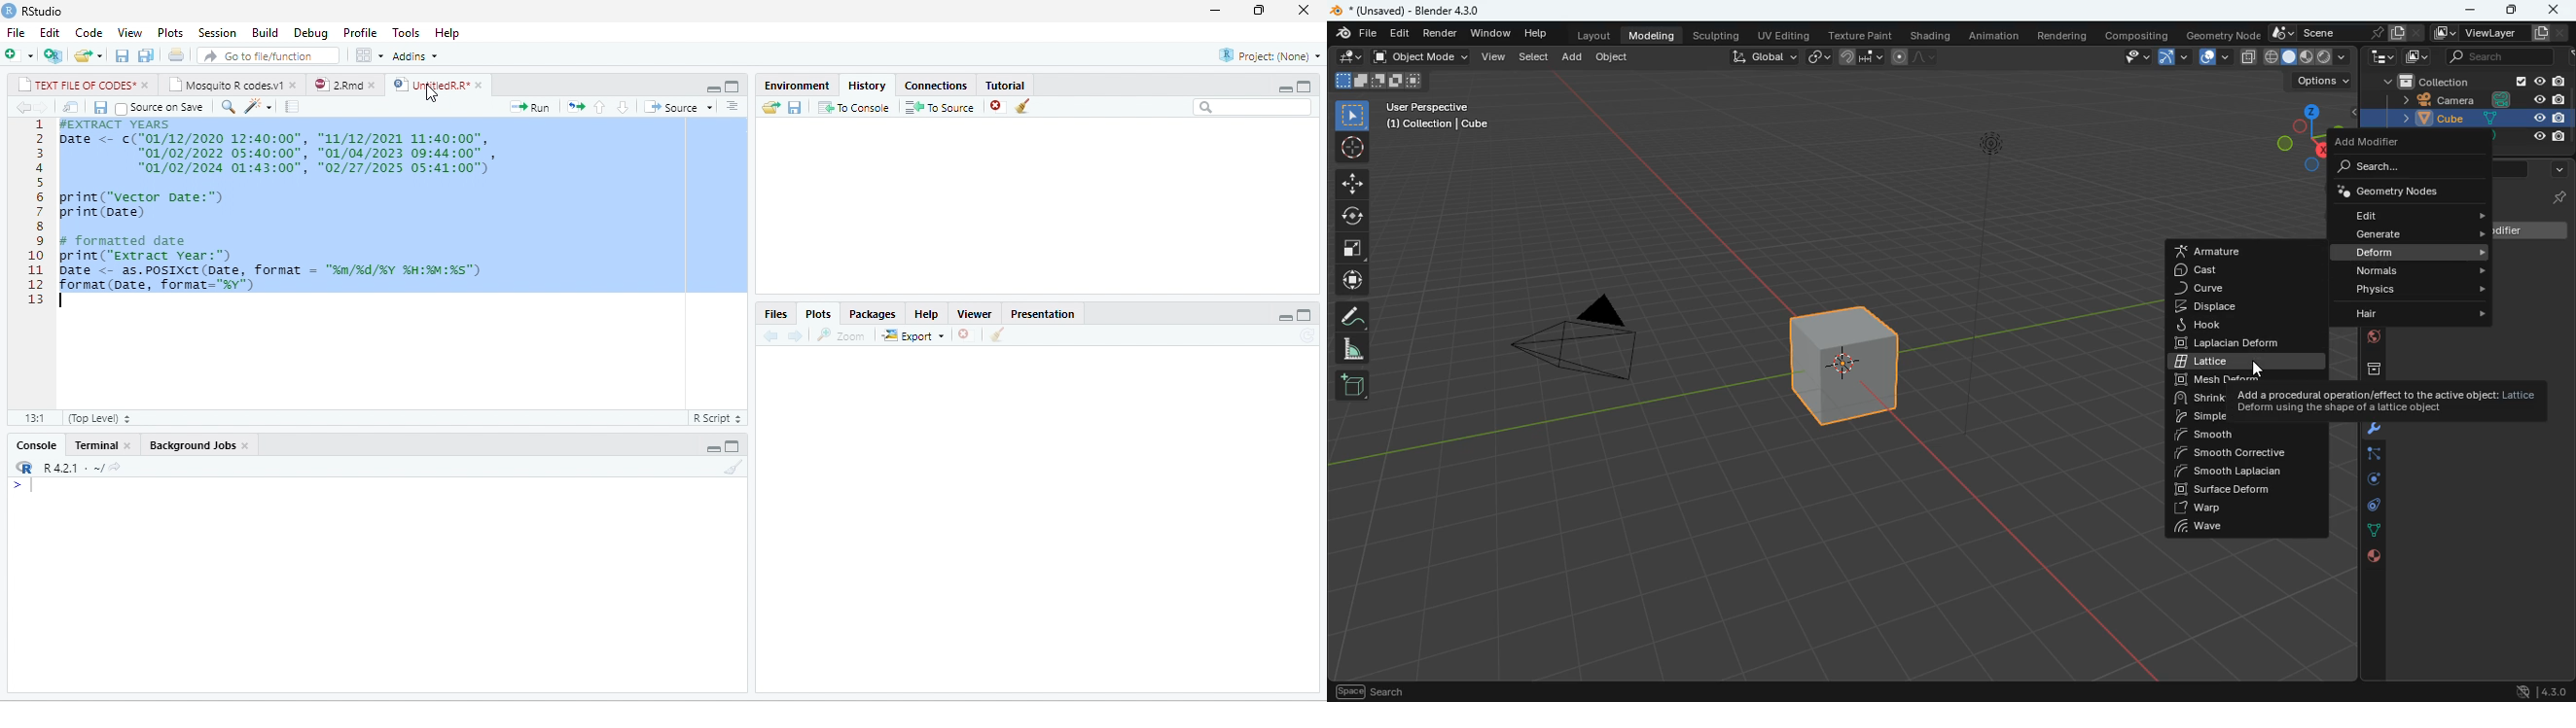 The image size is (2576, 728). I want to click on new project, so click(54, 55).